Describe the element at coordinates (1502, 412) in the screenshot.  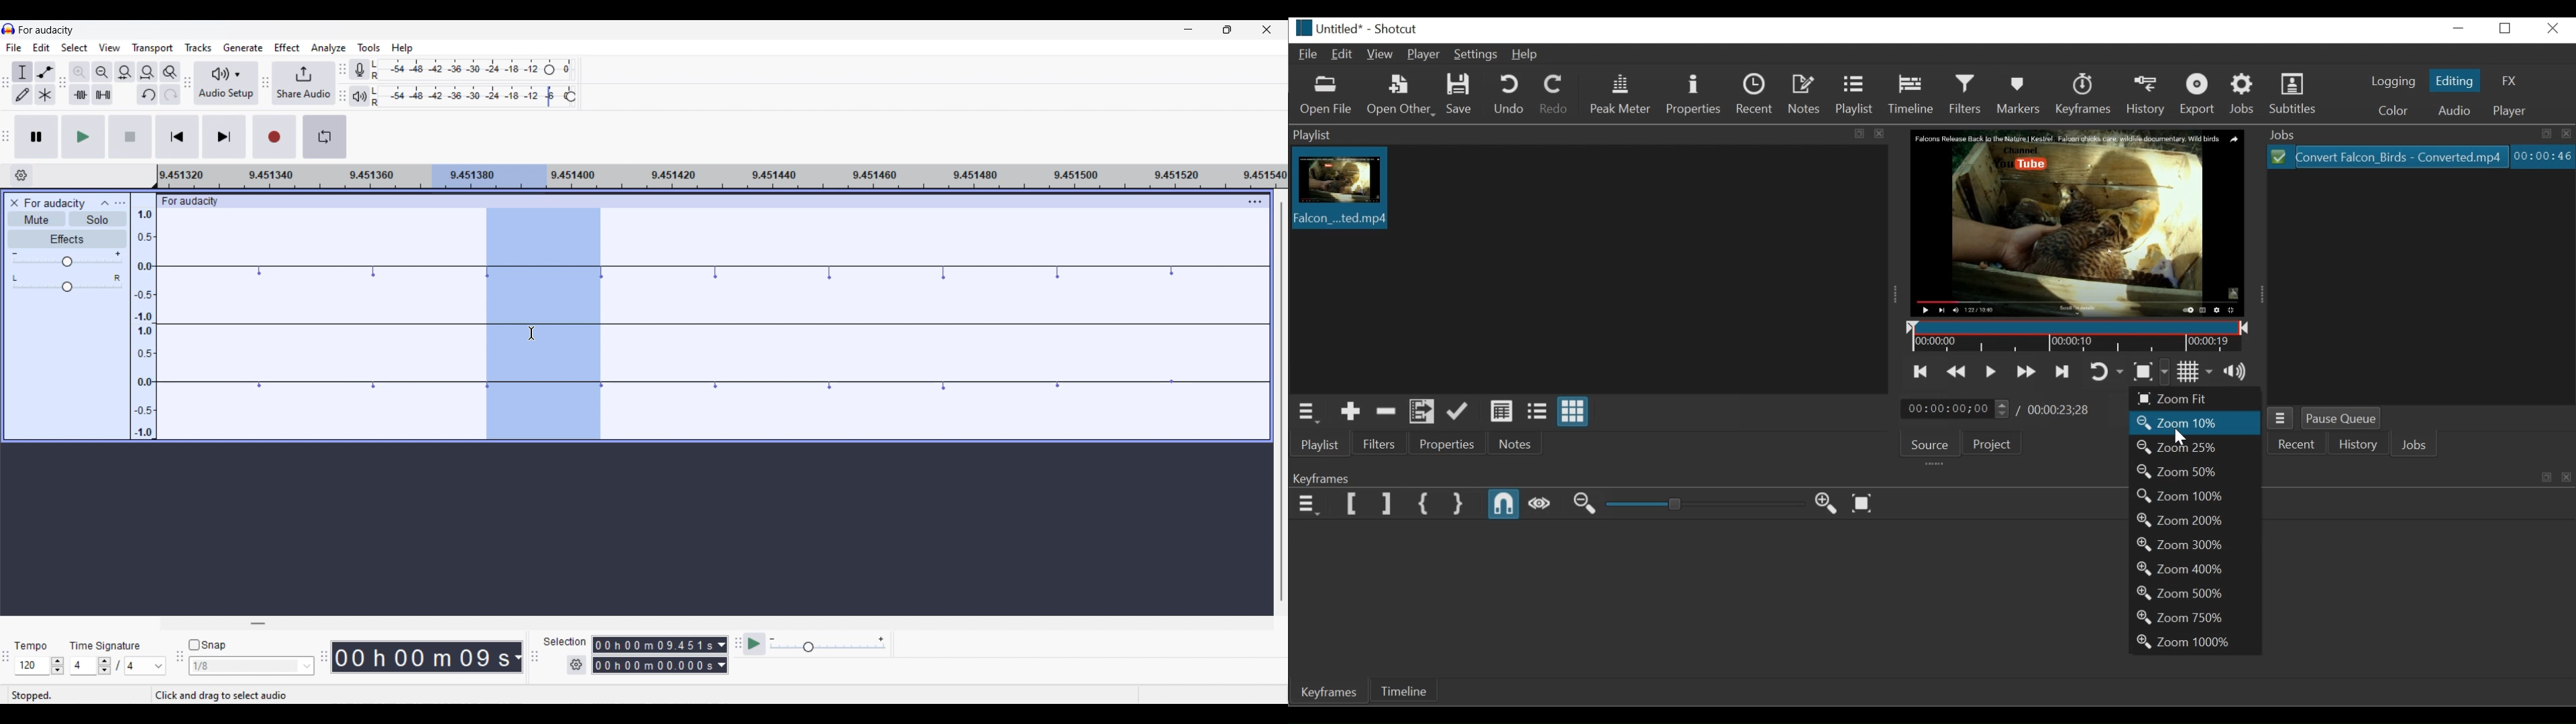
I see `View as details` at that location.